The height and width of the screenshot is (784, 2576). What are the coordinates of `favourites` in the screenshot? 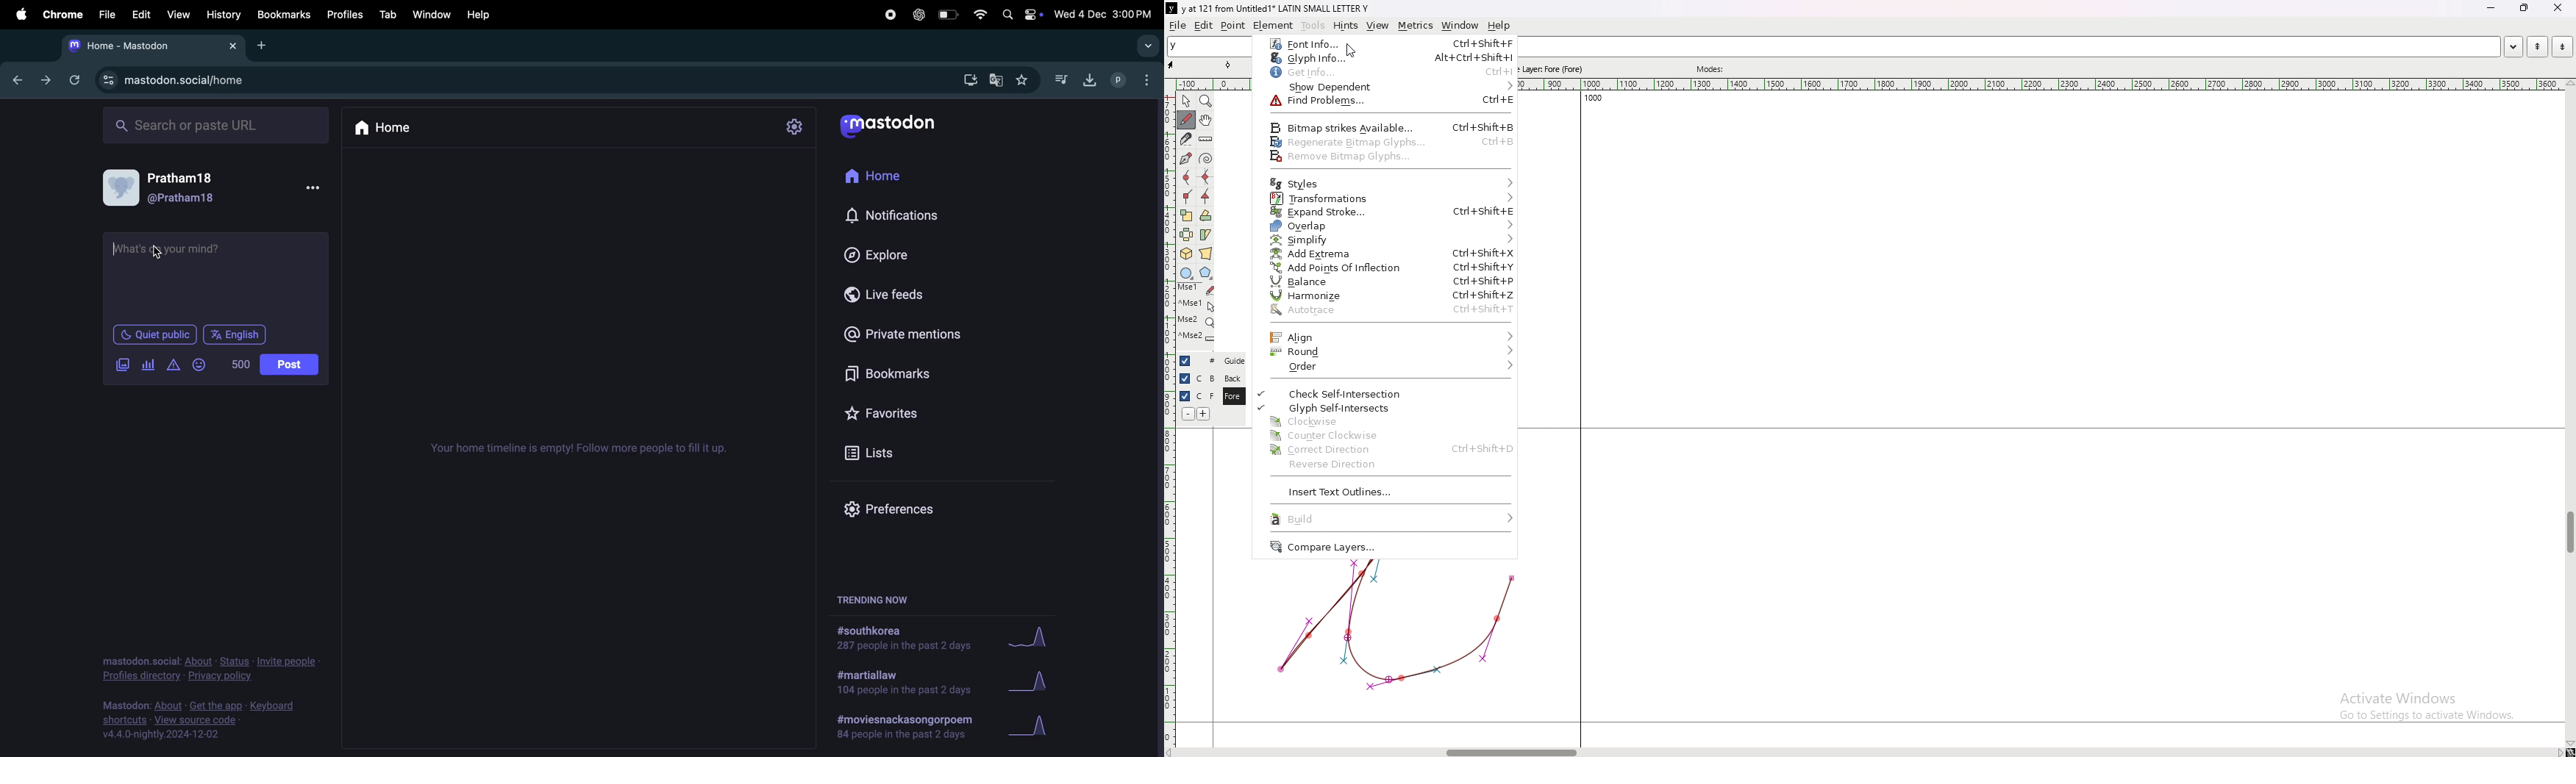 It's located at (1024, 78).